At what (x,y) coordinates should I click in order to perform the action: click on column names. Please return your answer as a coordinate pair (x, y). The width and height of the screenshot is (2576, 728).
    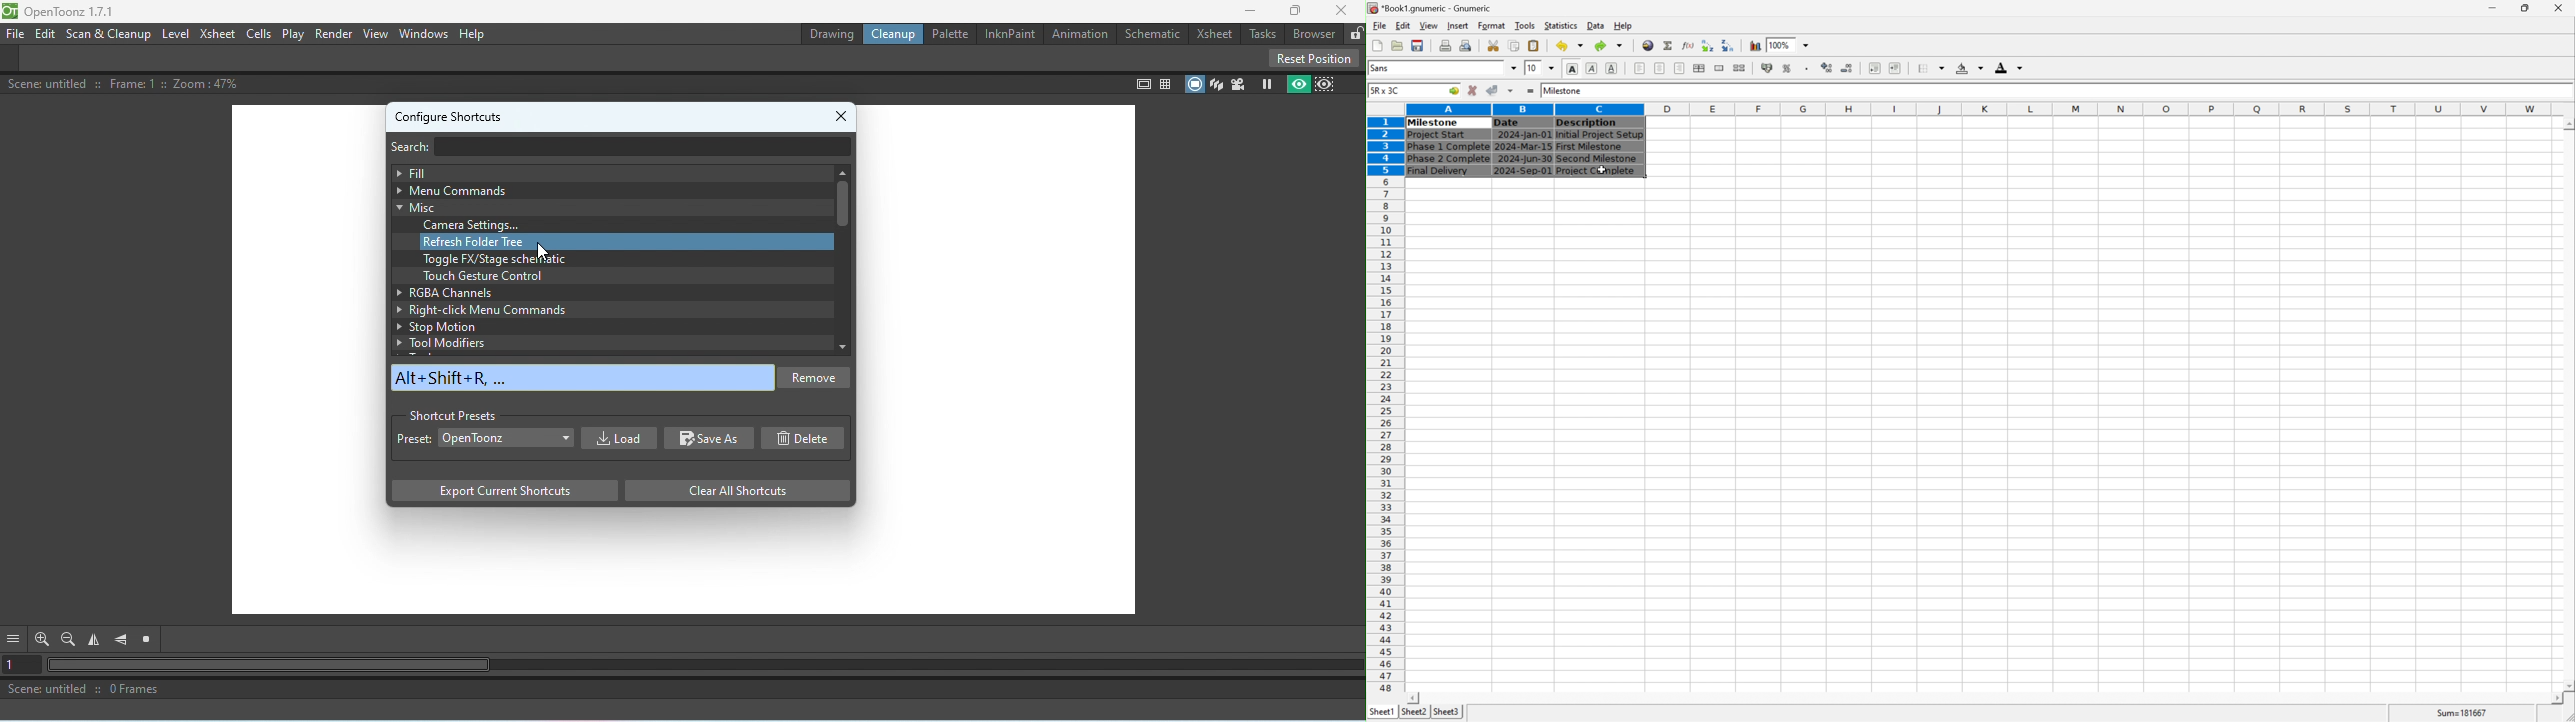
    Looking at the image, I should click on (1981, 108).